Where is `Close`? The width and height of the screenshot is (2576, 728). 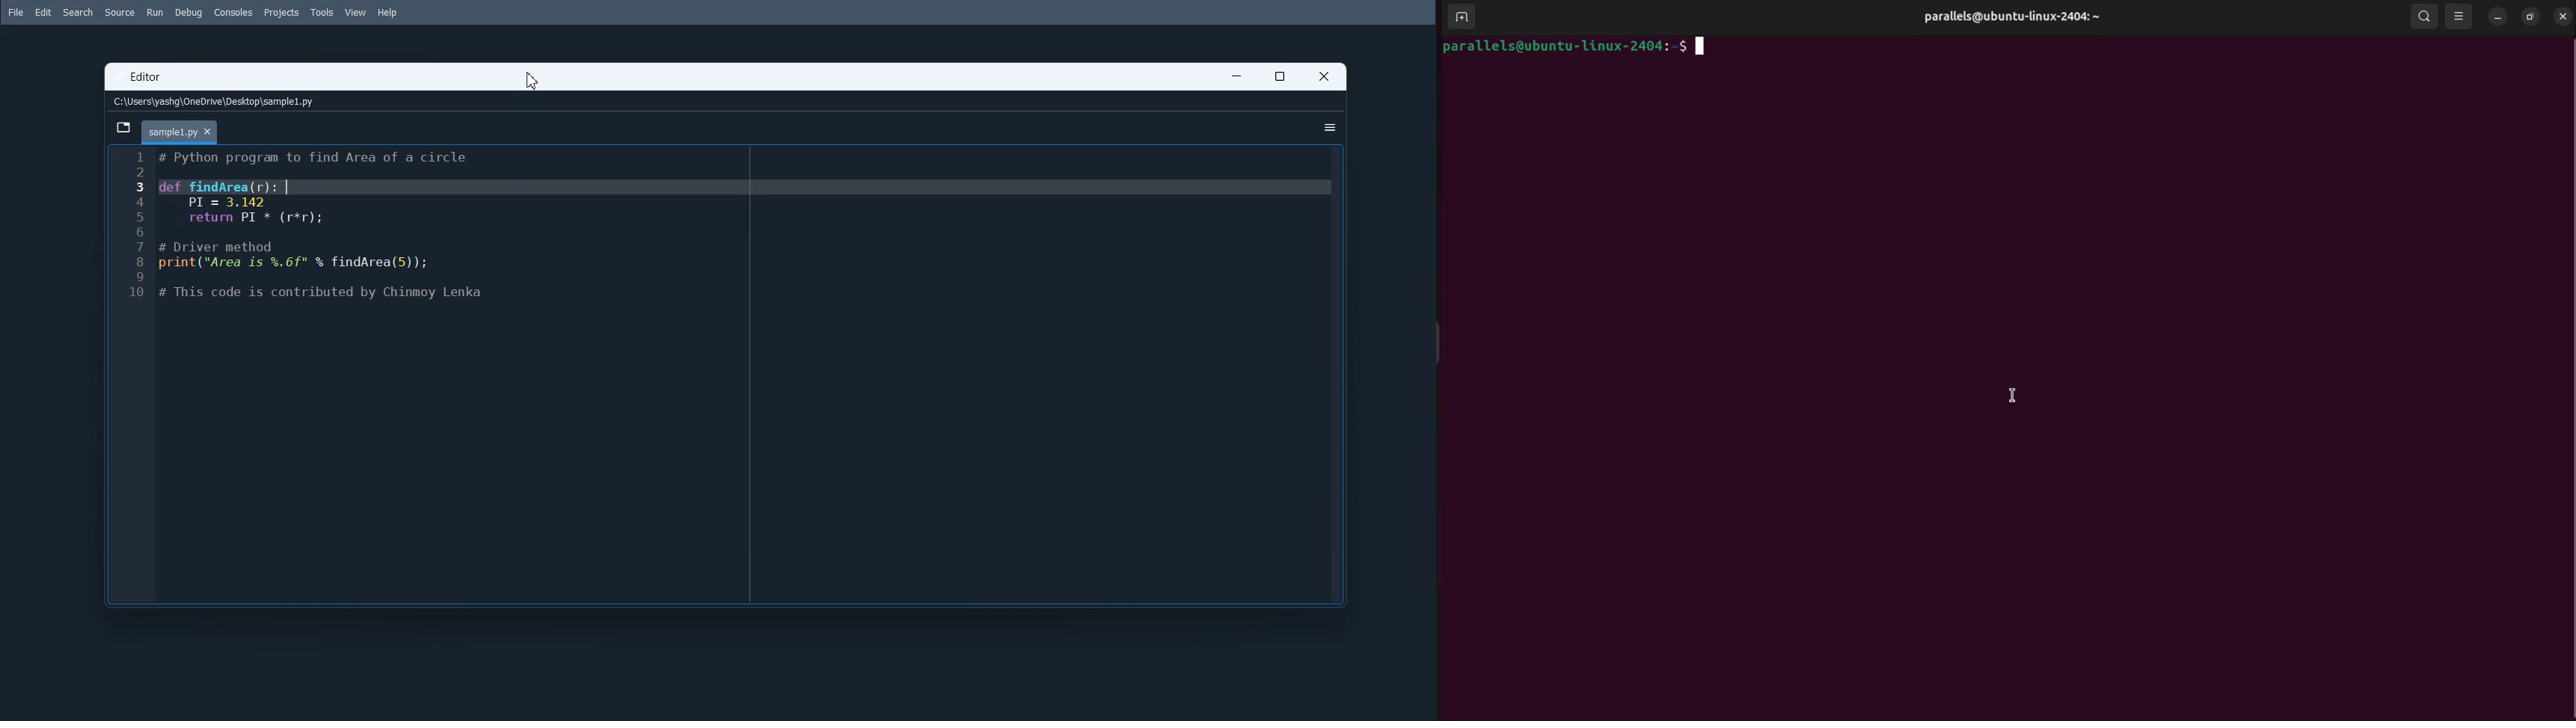
Close is located at coordinates (1323, 76).